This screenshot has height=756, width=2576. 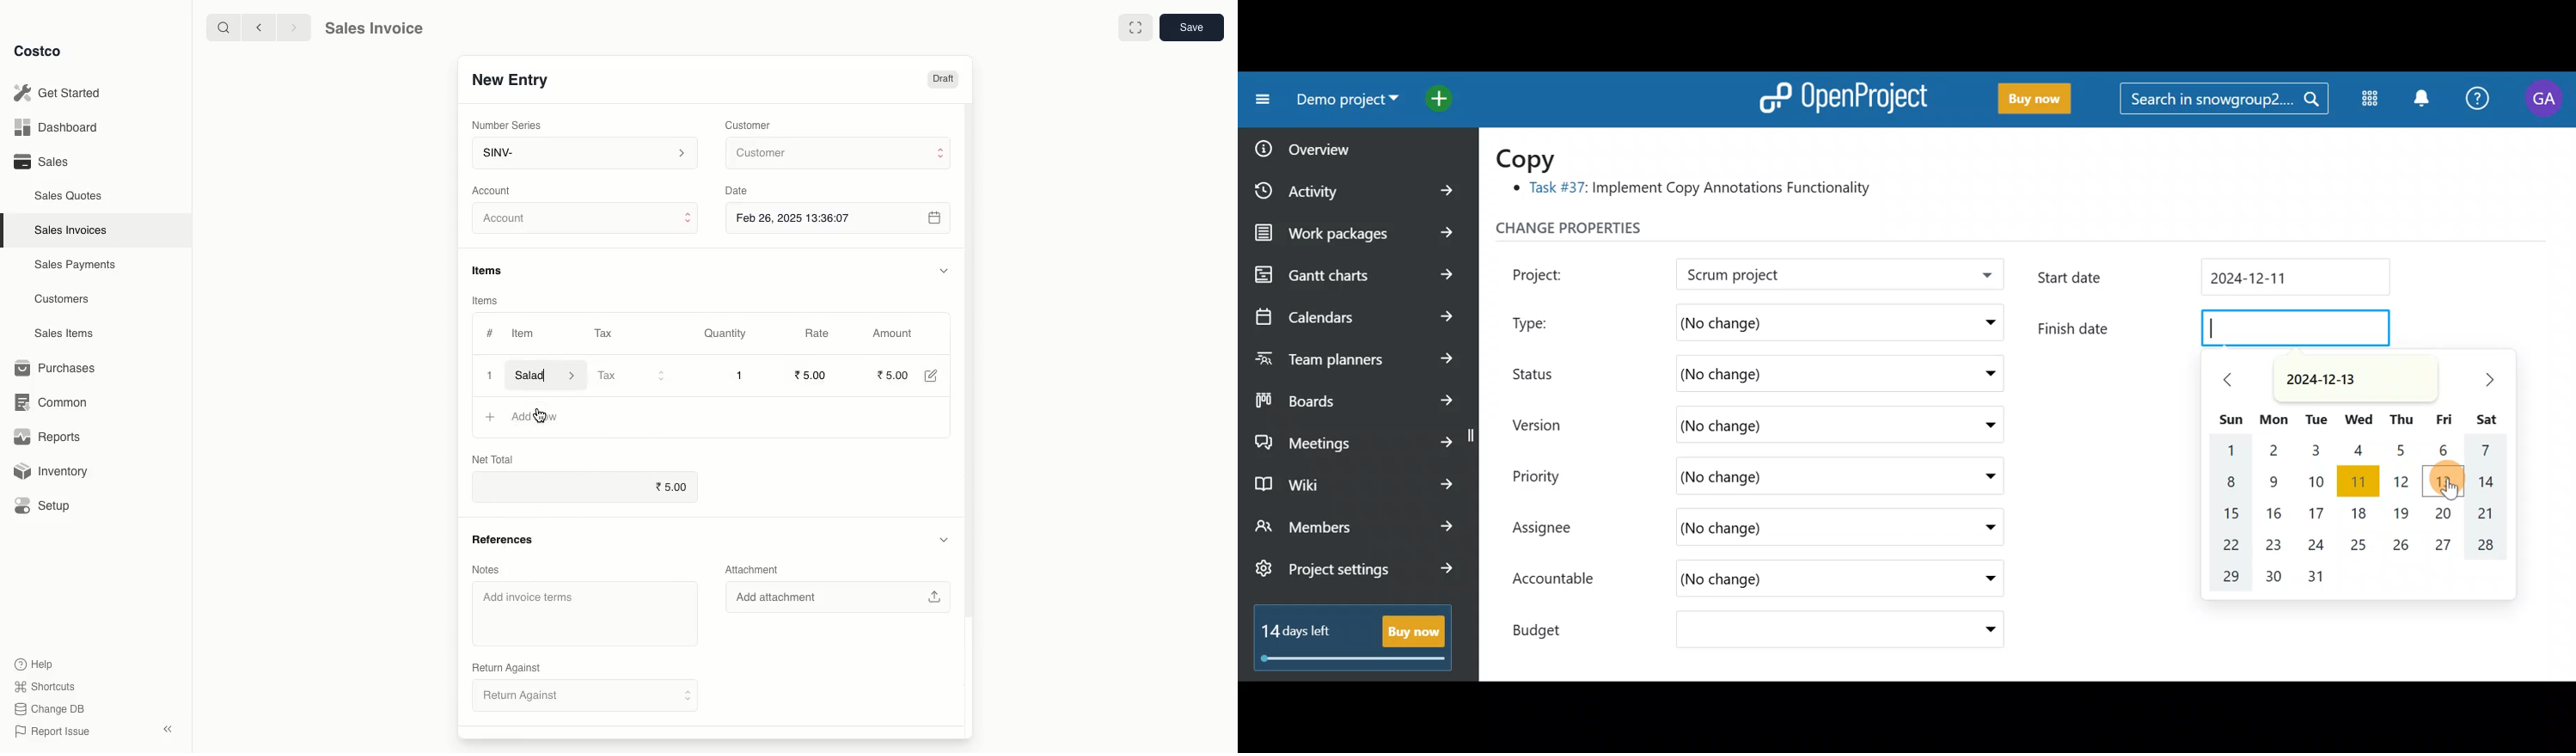 What do you see at coordinates (586, 221) in the screenshot?
I see `Account` at bounding box center [586, 221].